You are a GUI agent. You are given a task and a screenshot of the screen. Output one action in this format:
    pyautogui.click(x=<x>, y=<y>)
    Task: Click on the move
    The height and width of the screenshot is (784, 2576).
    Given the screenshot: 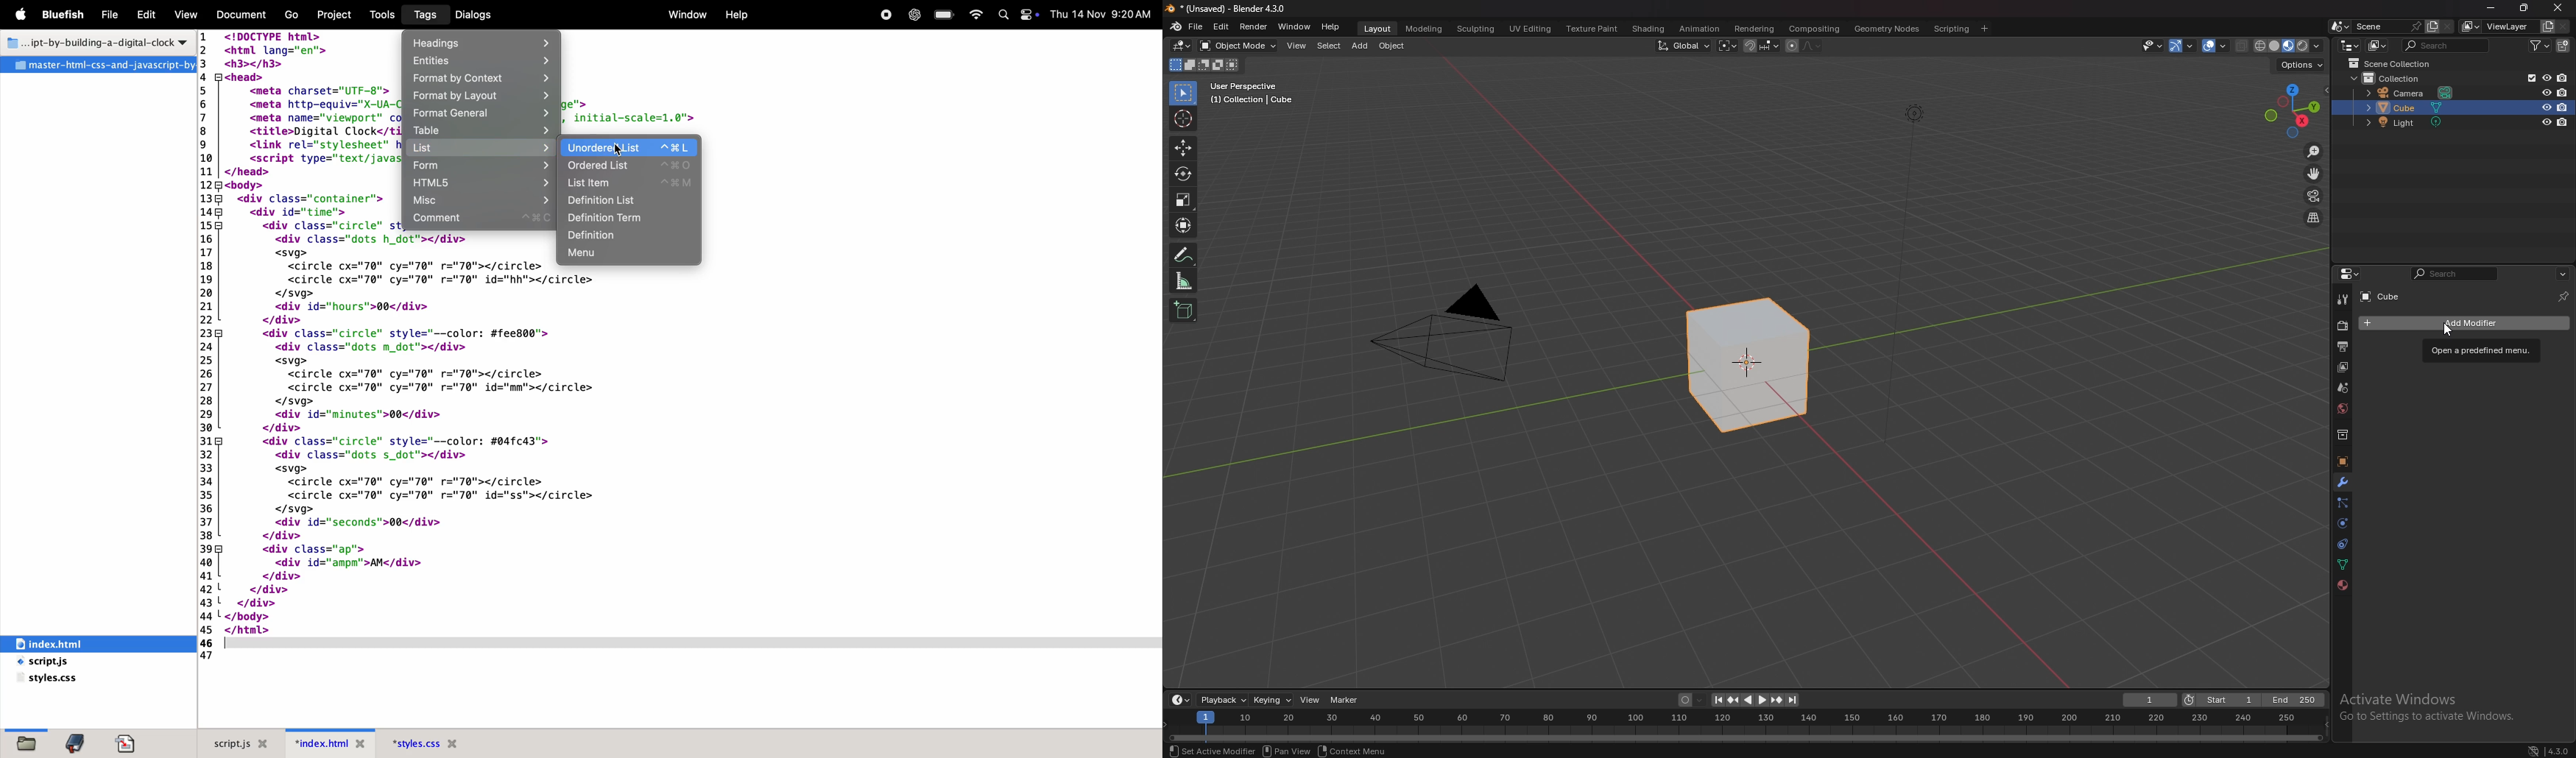 What is the action you would take?
    pyautogui.click(x=1185, y=146)
    